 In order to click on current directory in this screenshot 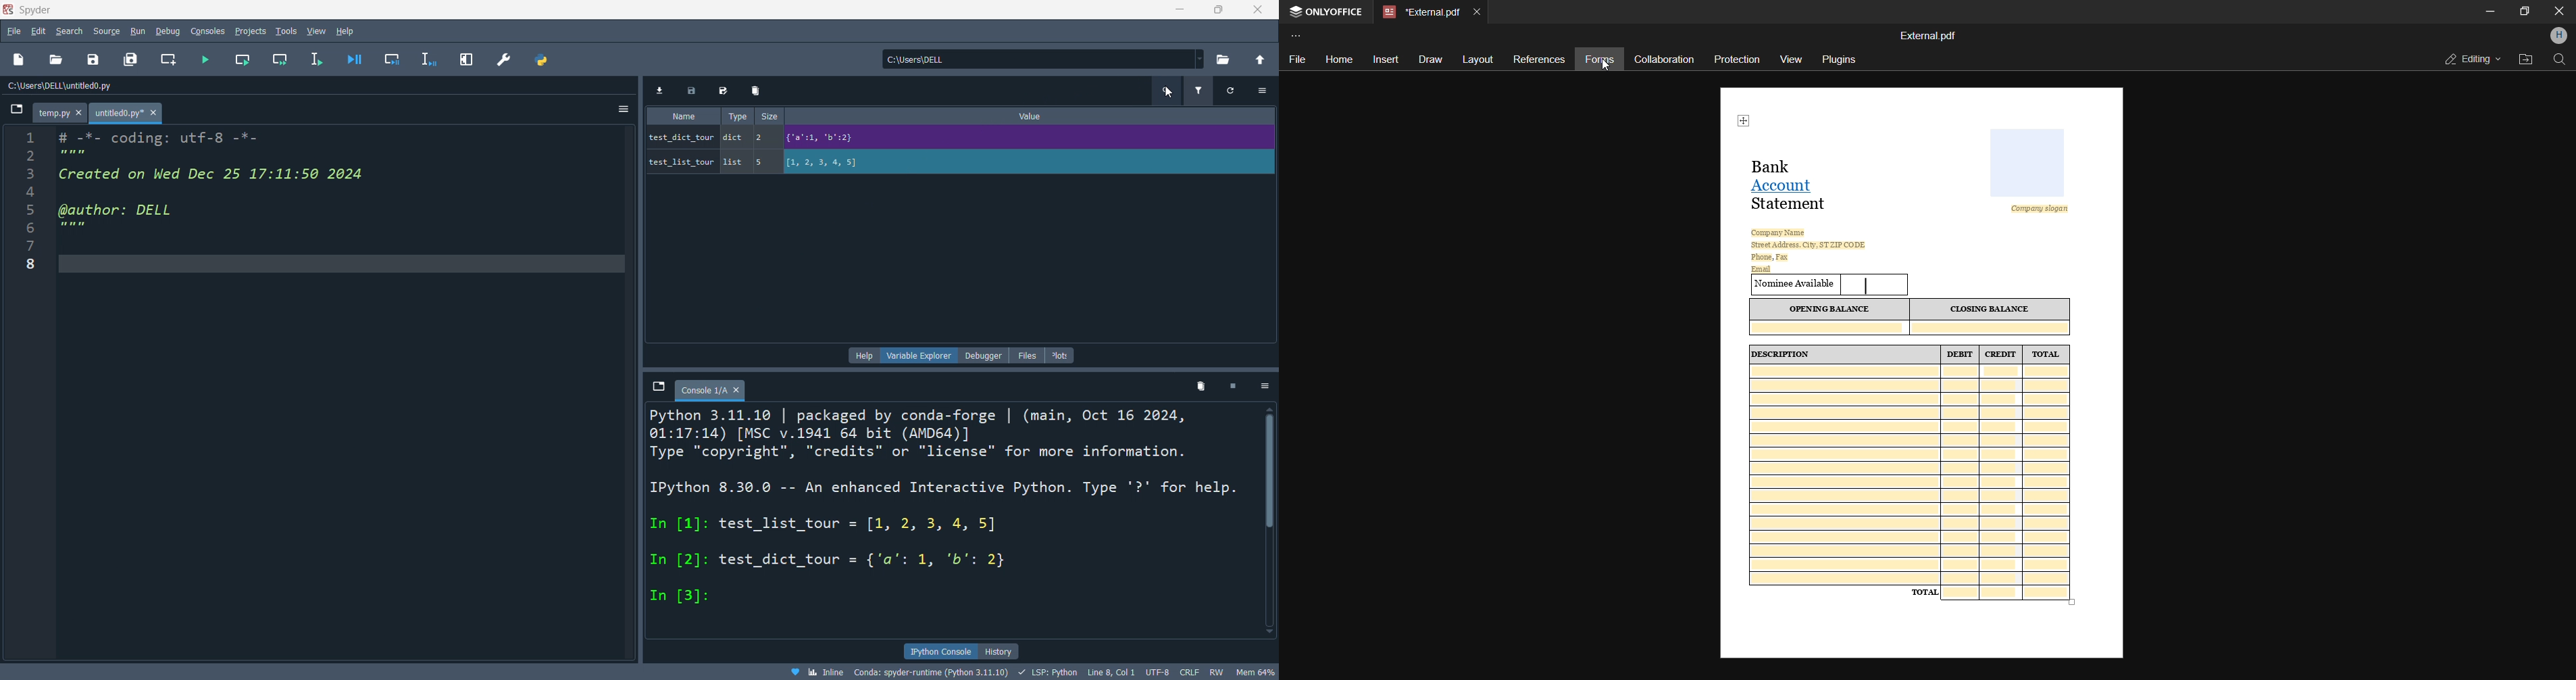, I will do `click(1037, 60)`.